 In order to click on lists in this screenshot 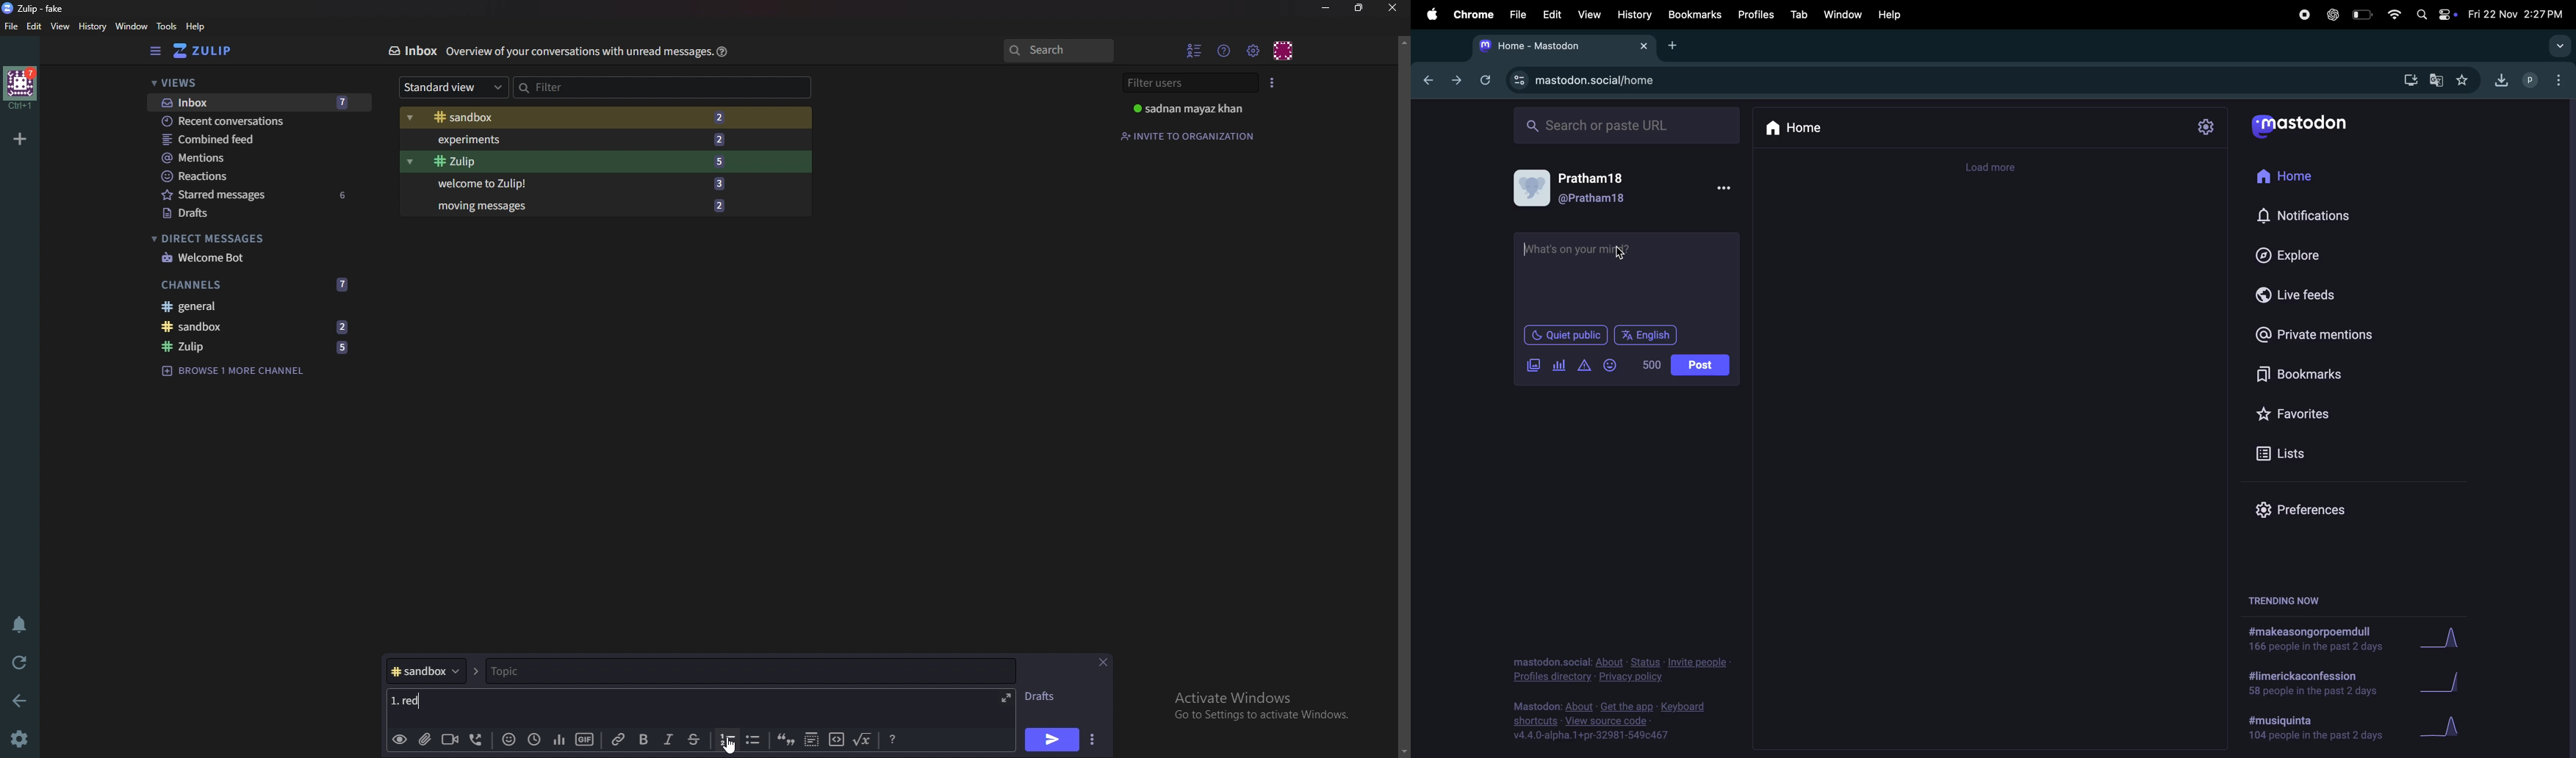, I will do `click(2347, 453)`.